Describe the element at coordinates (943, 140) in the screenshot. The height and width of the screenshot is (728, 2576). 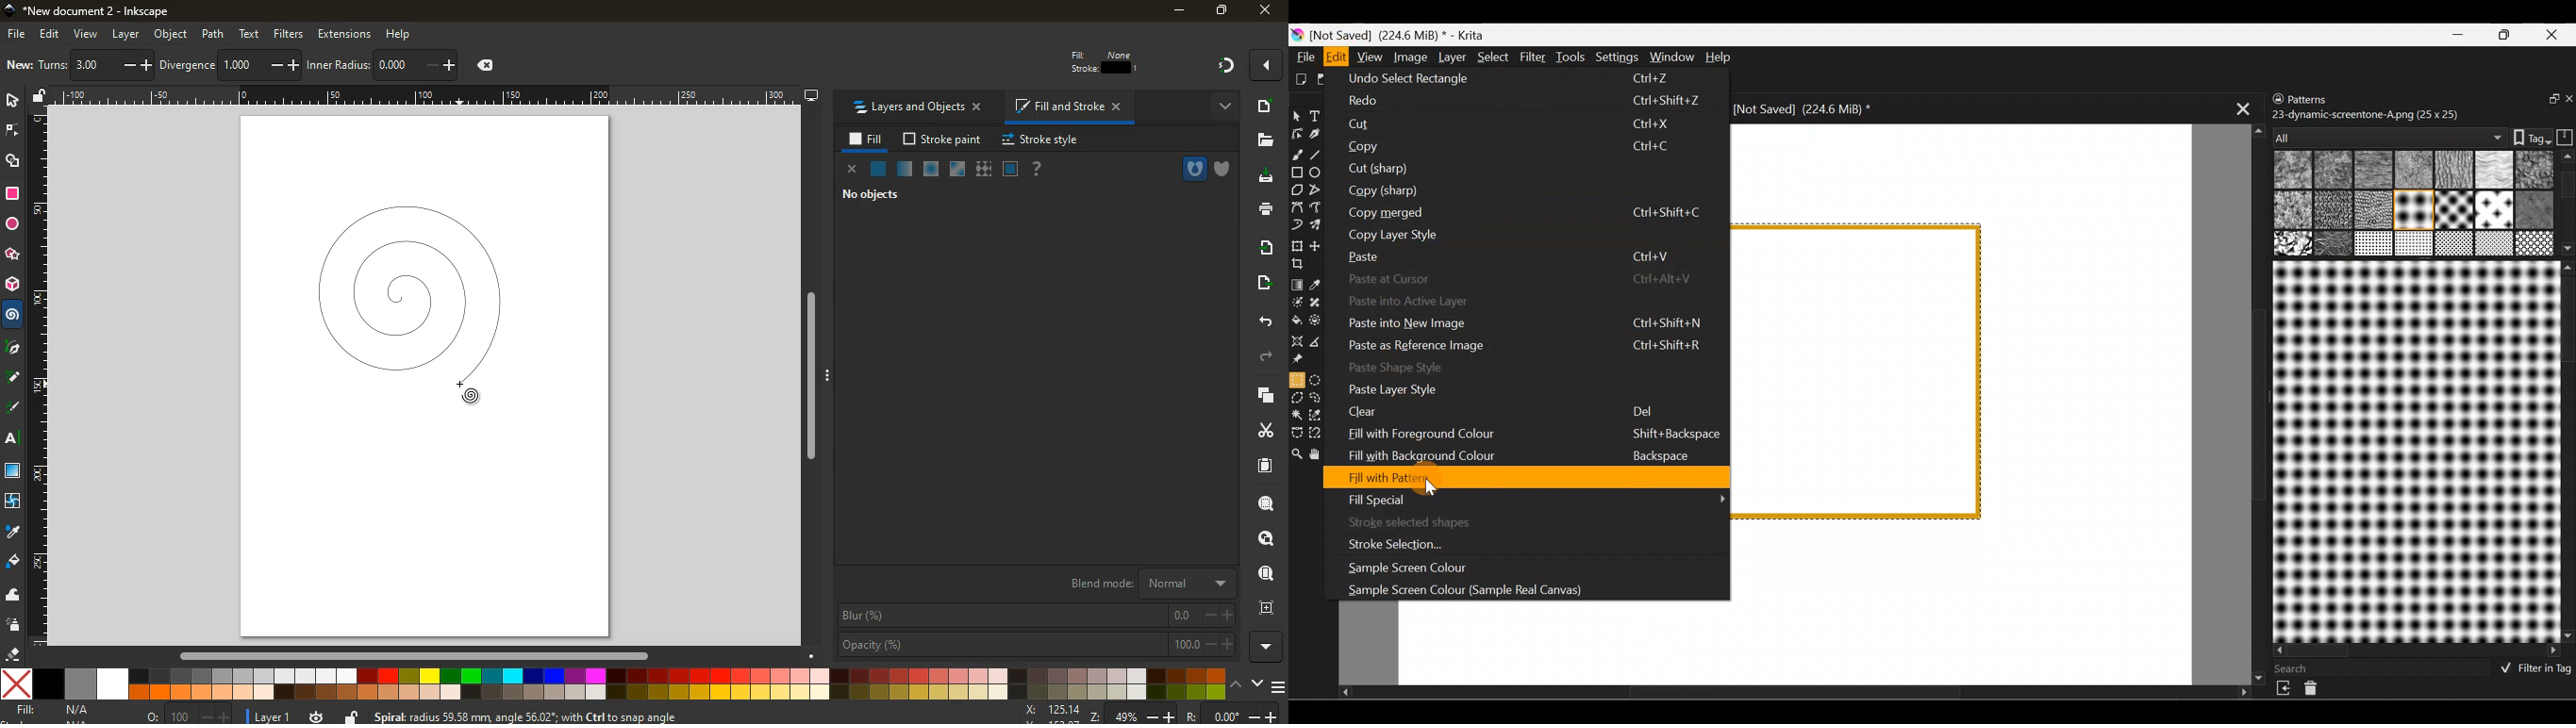
I see `stroke paint` at that location.